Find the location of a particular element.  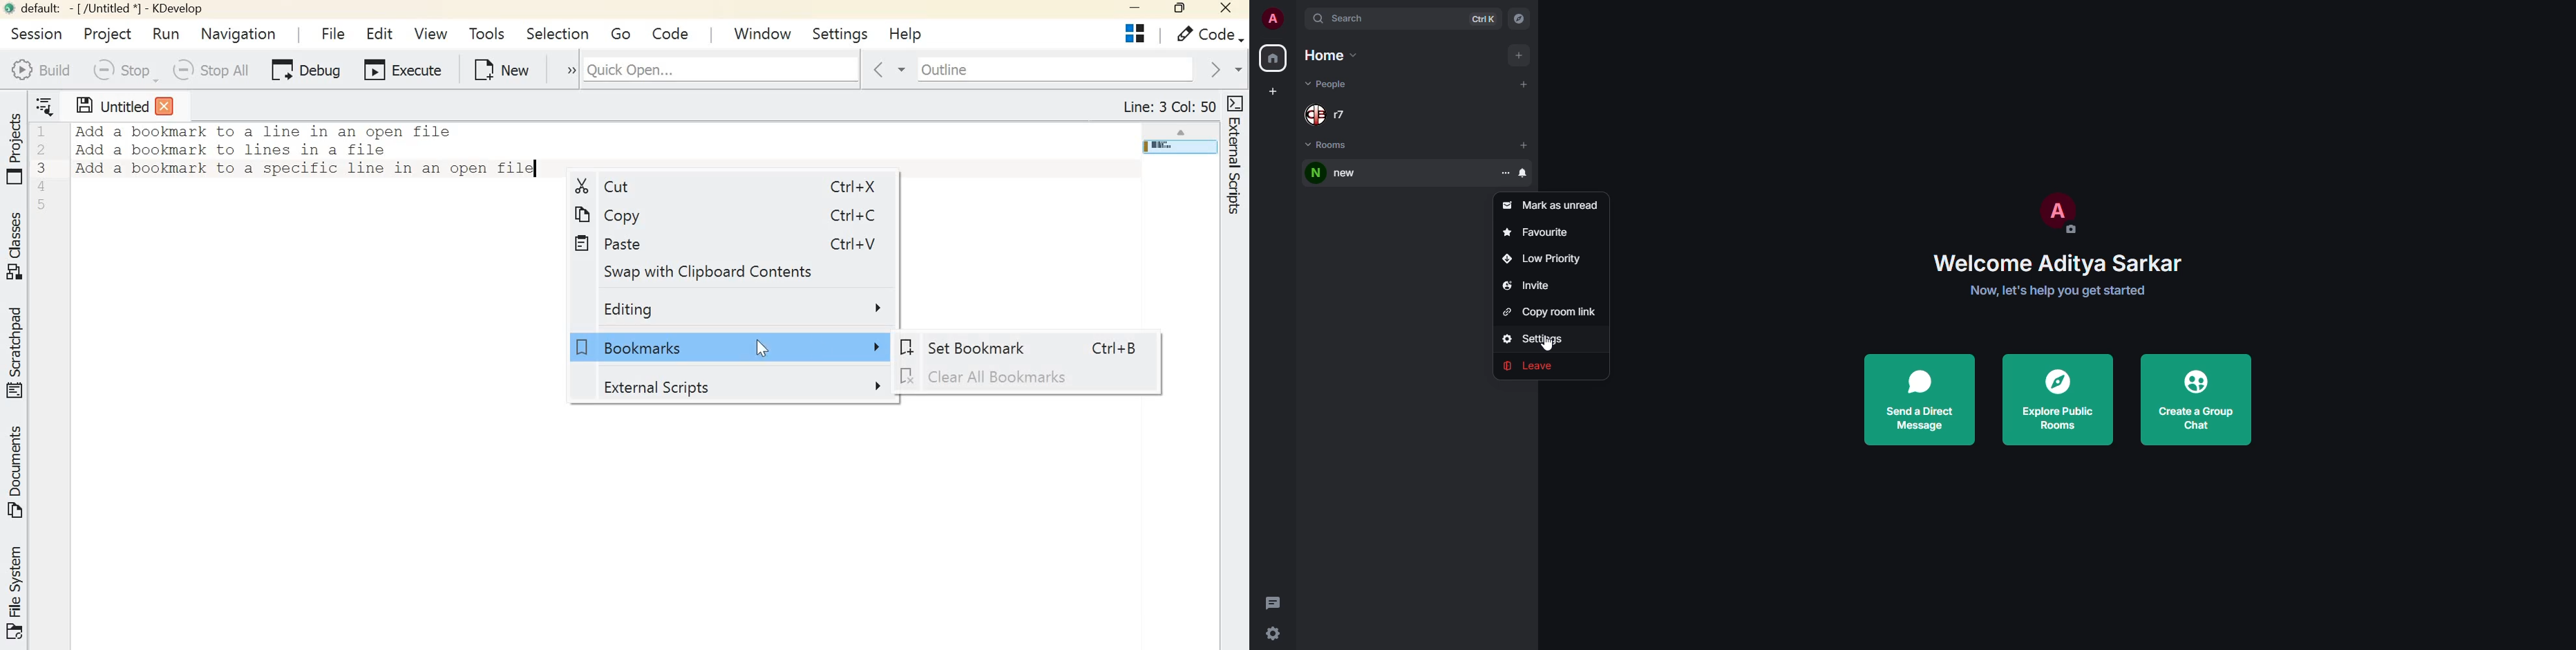

Line numbers is located at coordinates (44, 167).